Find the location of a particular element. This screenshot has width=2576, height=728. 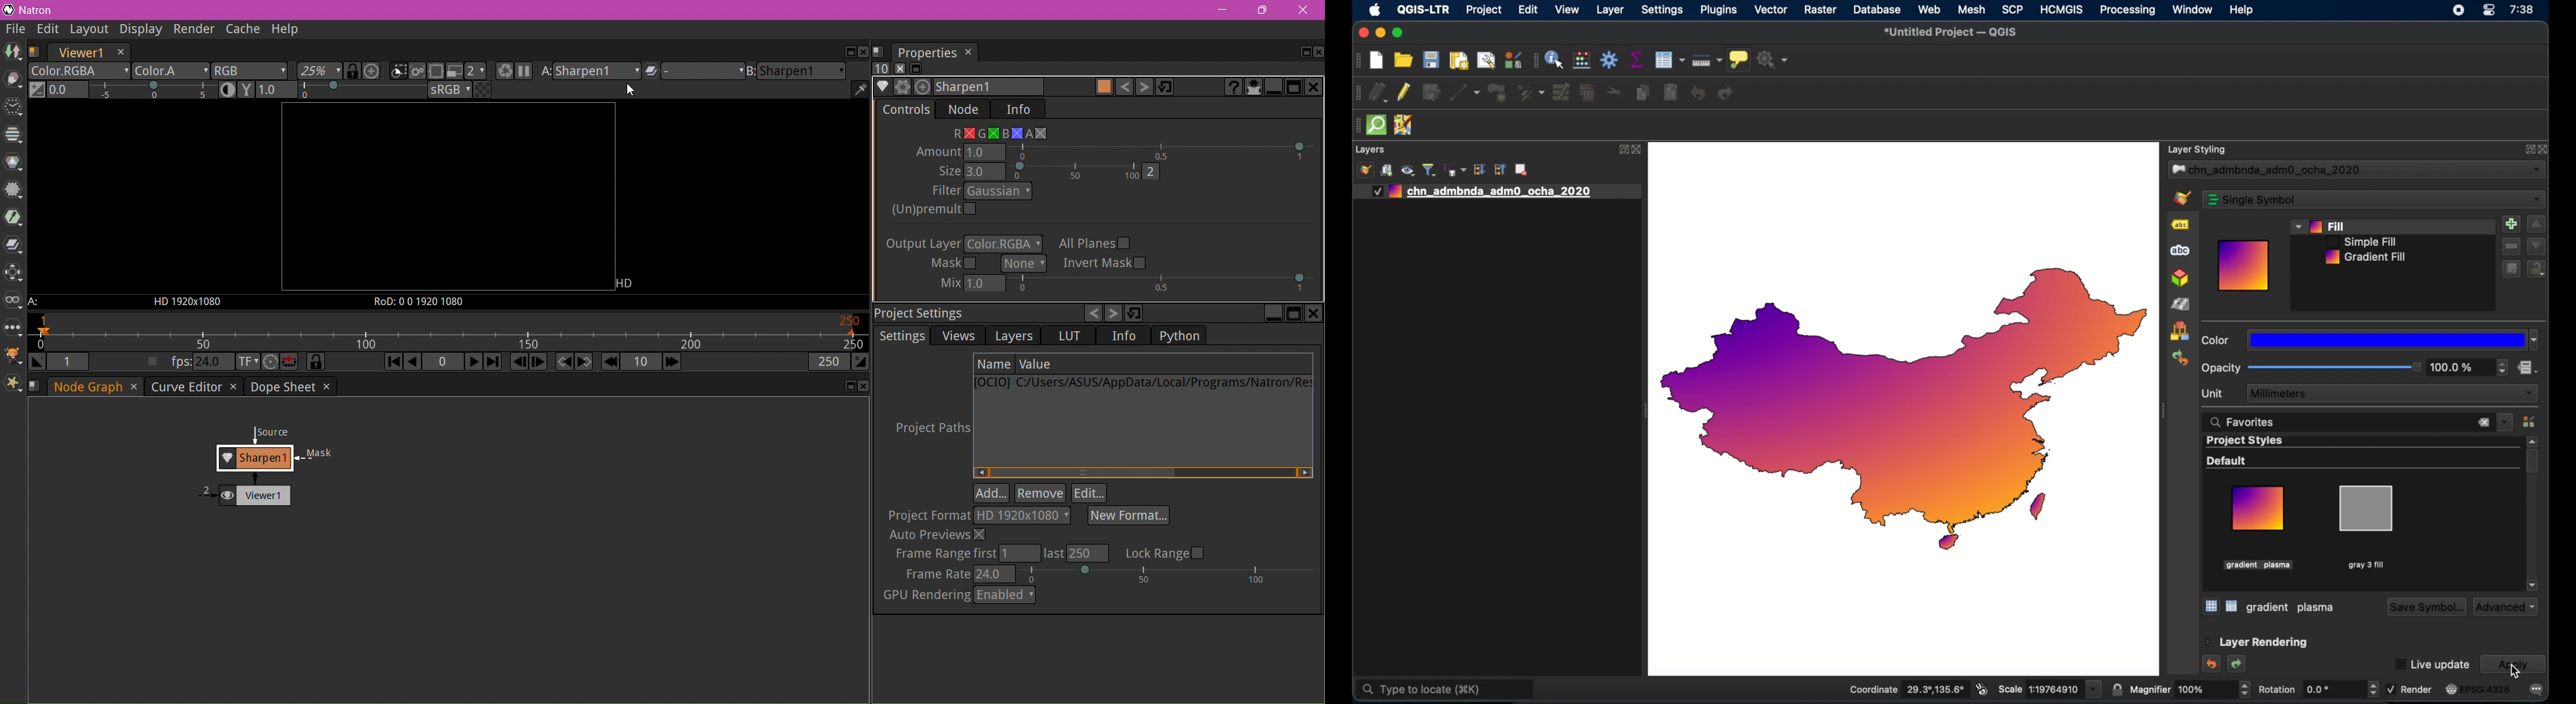

Viewer gamma correction level is located at coordinates (342, 90).